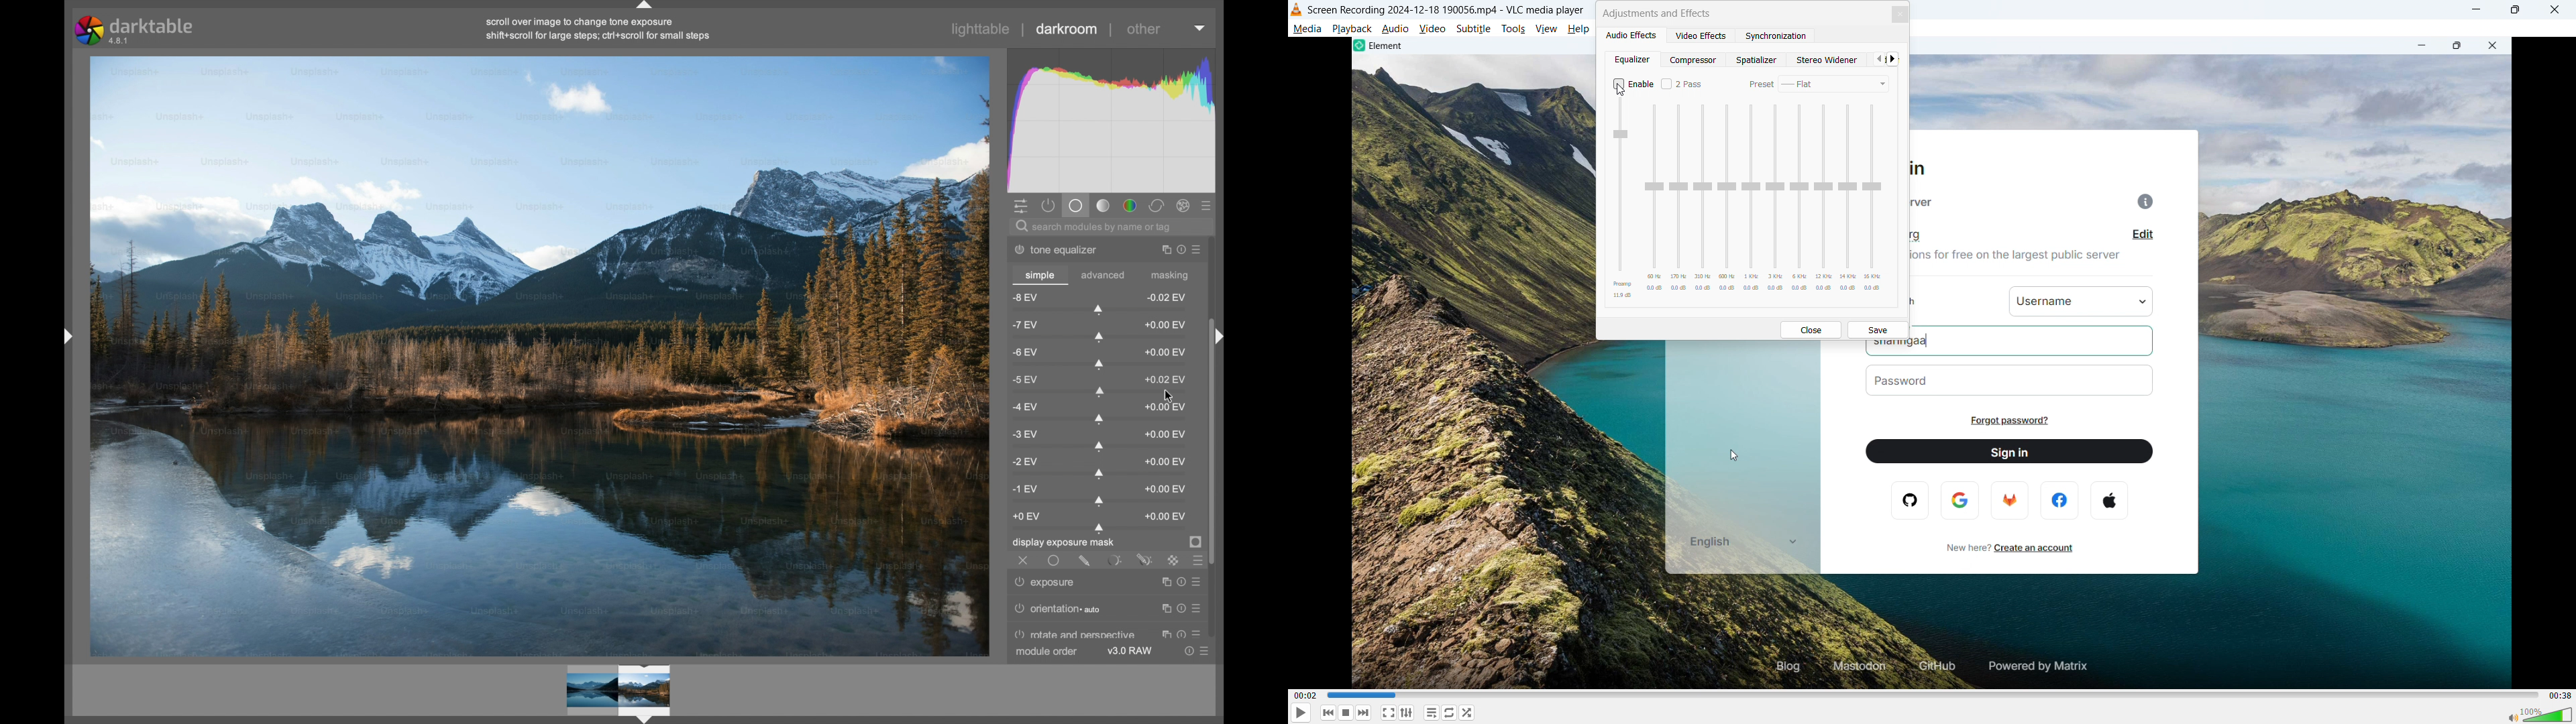 Image resolution: width=2576 pixels, height=728 pixels. I want to click on Adjust 1 kilohertz, so click(1752, 199).